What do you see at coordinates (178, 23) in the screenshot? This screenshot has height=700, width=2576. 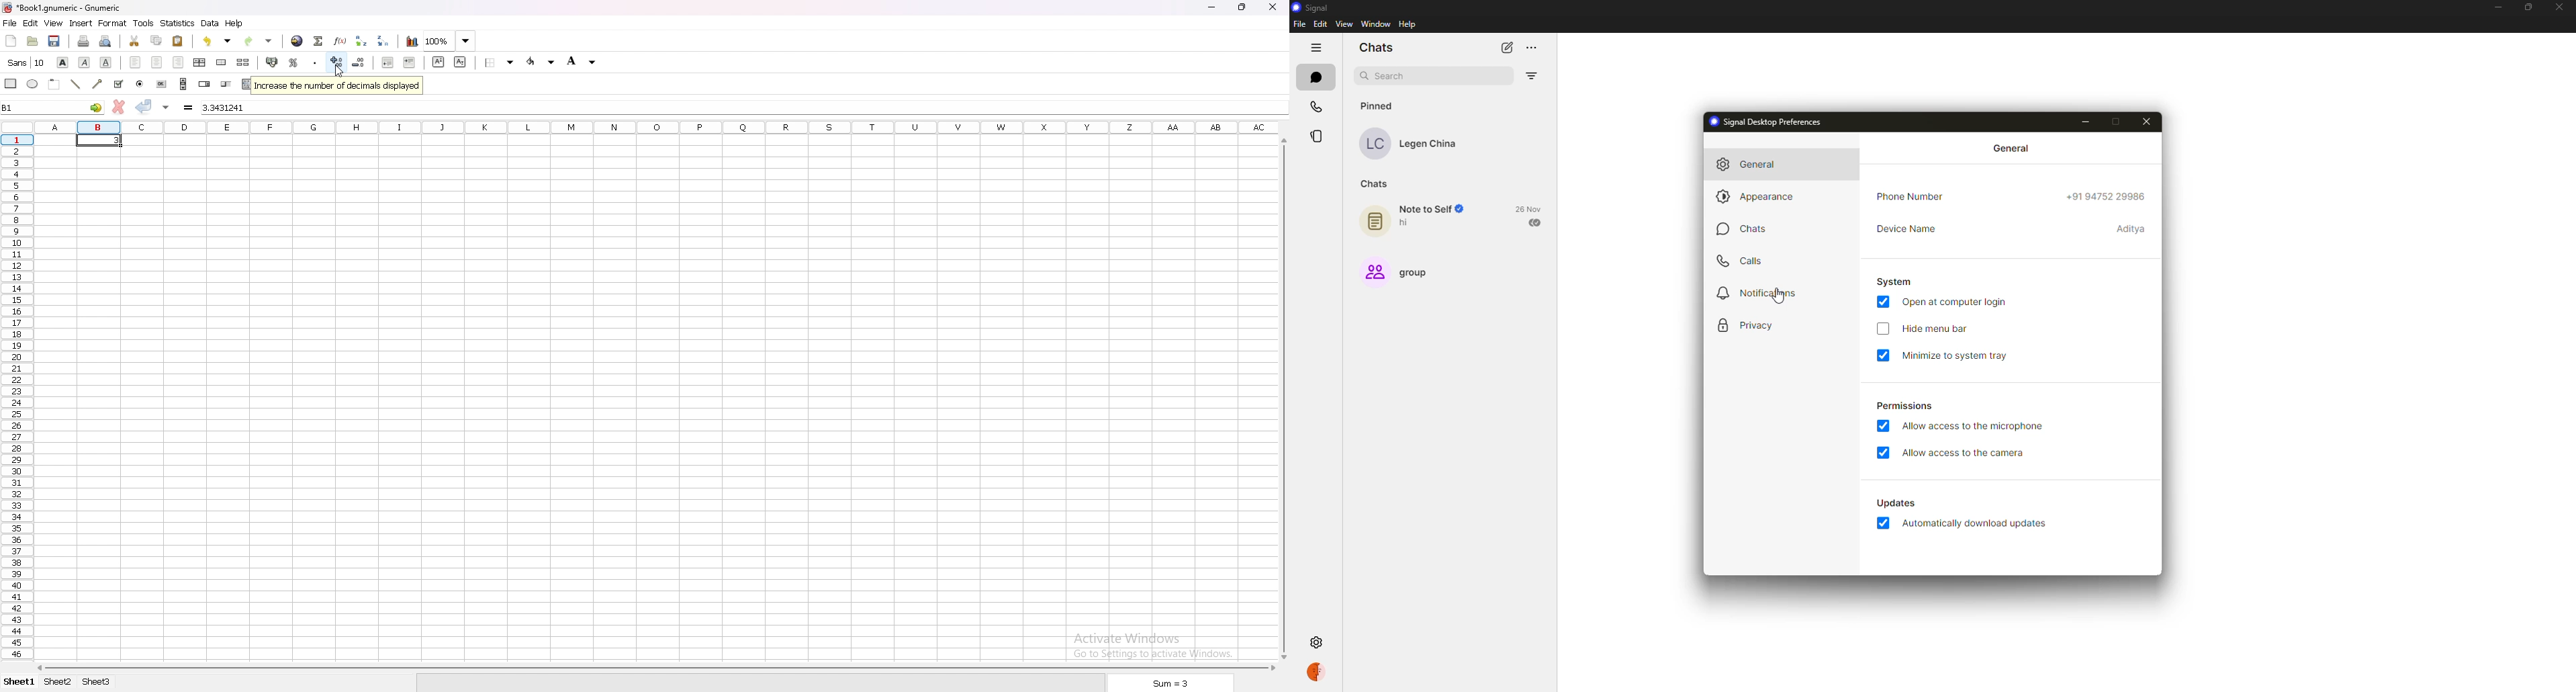 I see `statistics` at bounding box center [178, 23].